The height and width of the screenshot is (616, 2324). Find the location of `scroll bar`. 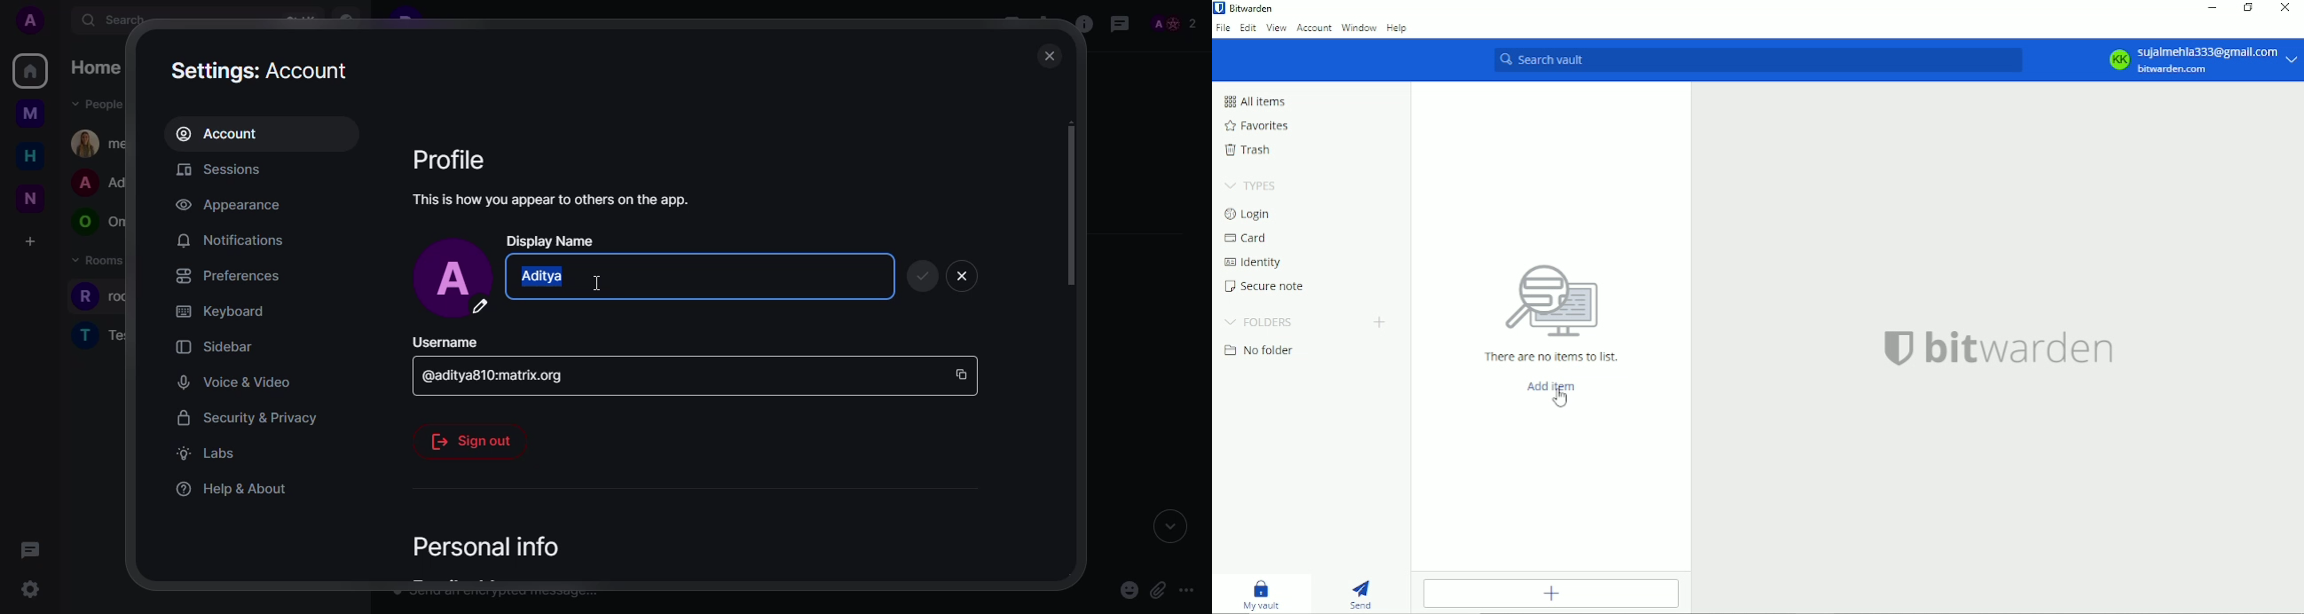

scroll bar is located at coordinates (1070, 205).